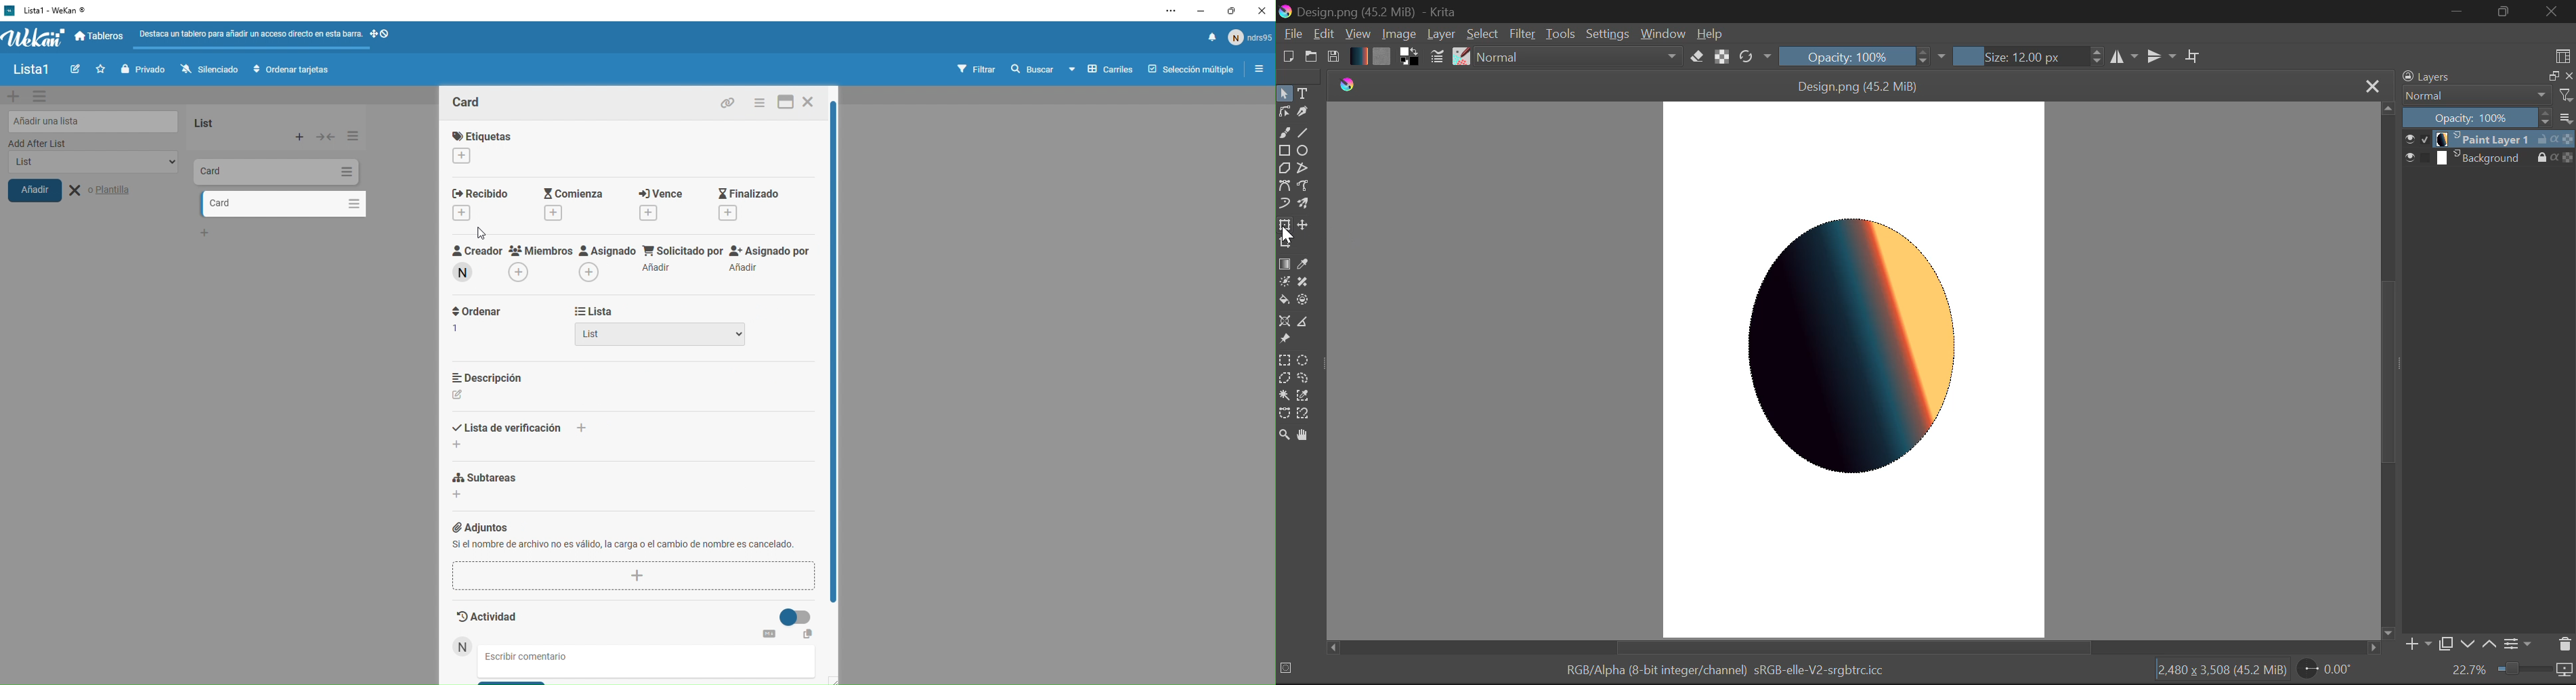 The height and width of the screenshot is (700, 2576). Describe the element at coordinates (1304, 151) in the screenshot. I see `Ellipses` at that location.